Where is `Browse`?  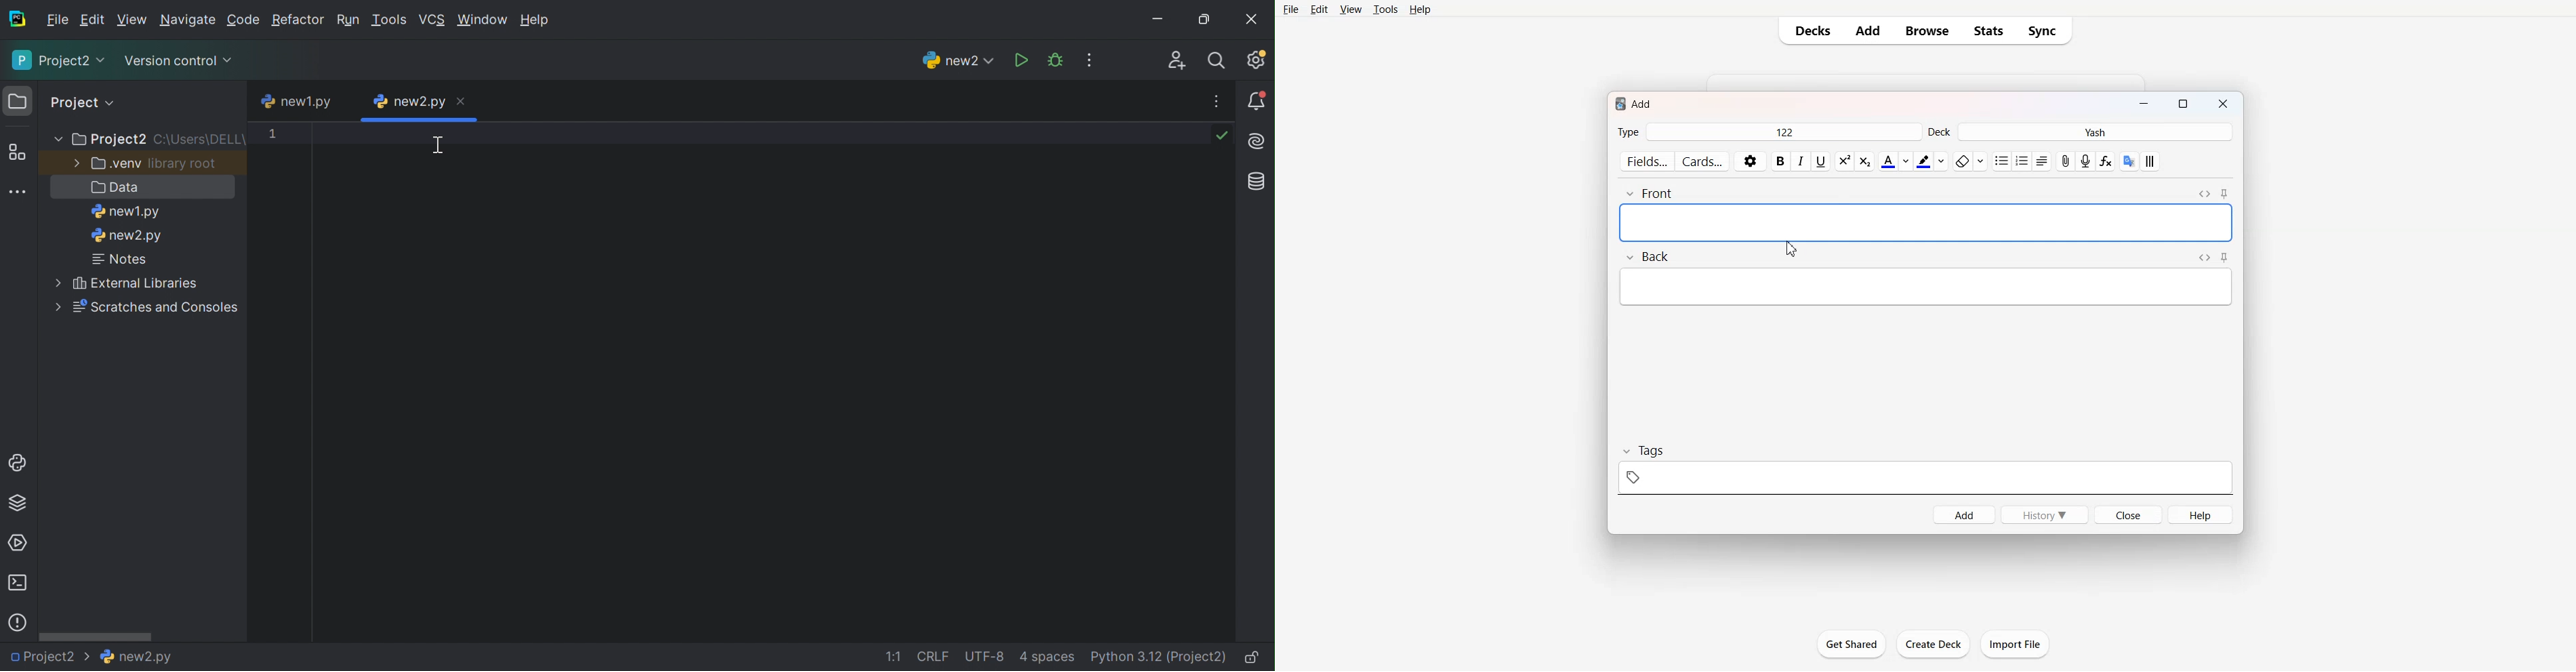 Browse is located at coordinates (1925, 30).